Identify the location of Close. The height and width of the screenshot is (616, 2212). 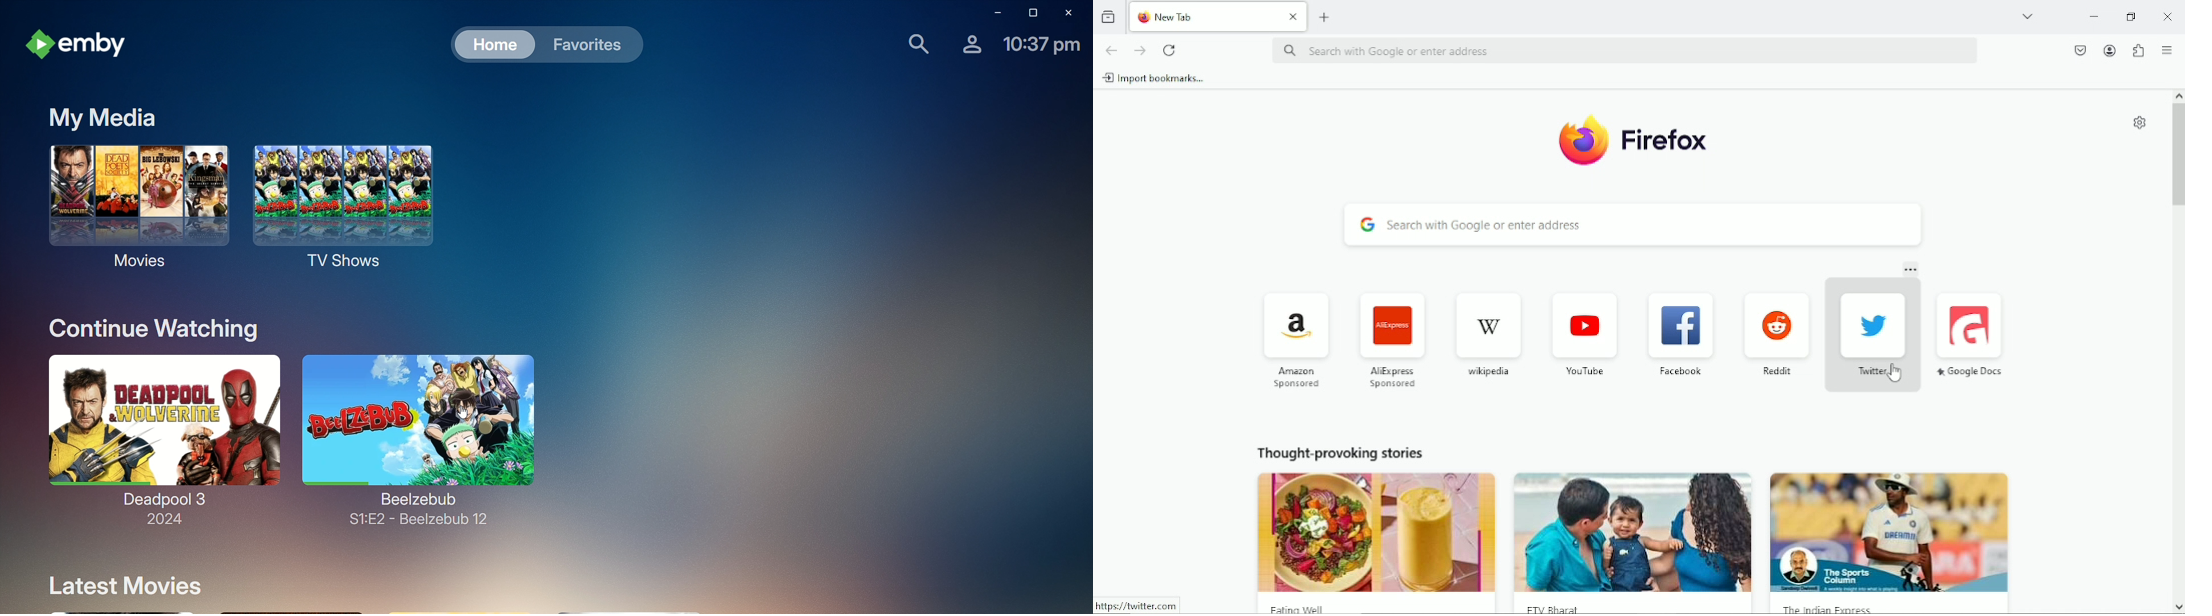
(2168, 16).